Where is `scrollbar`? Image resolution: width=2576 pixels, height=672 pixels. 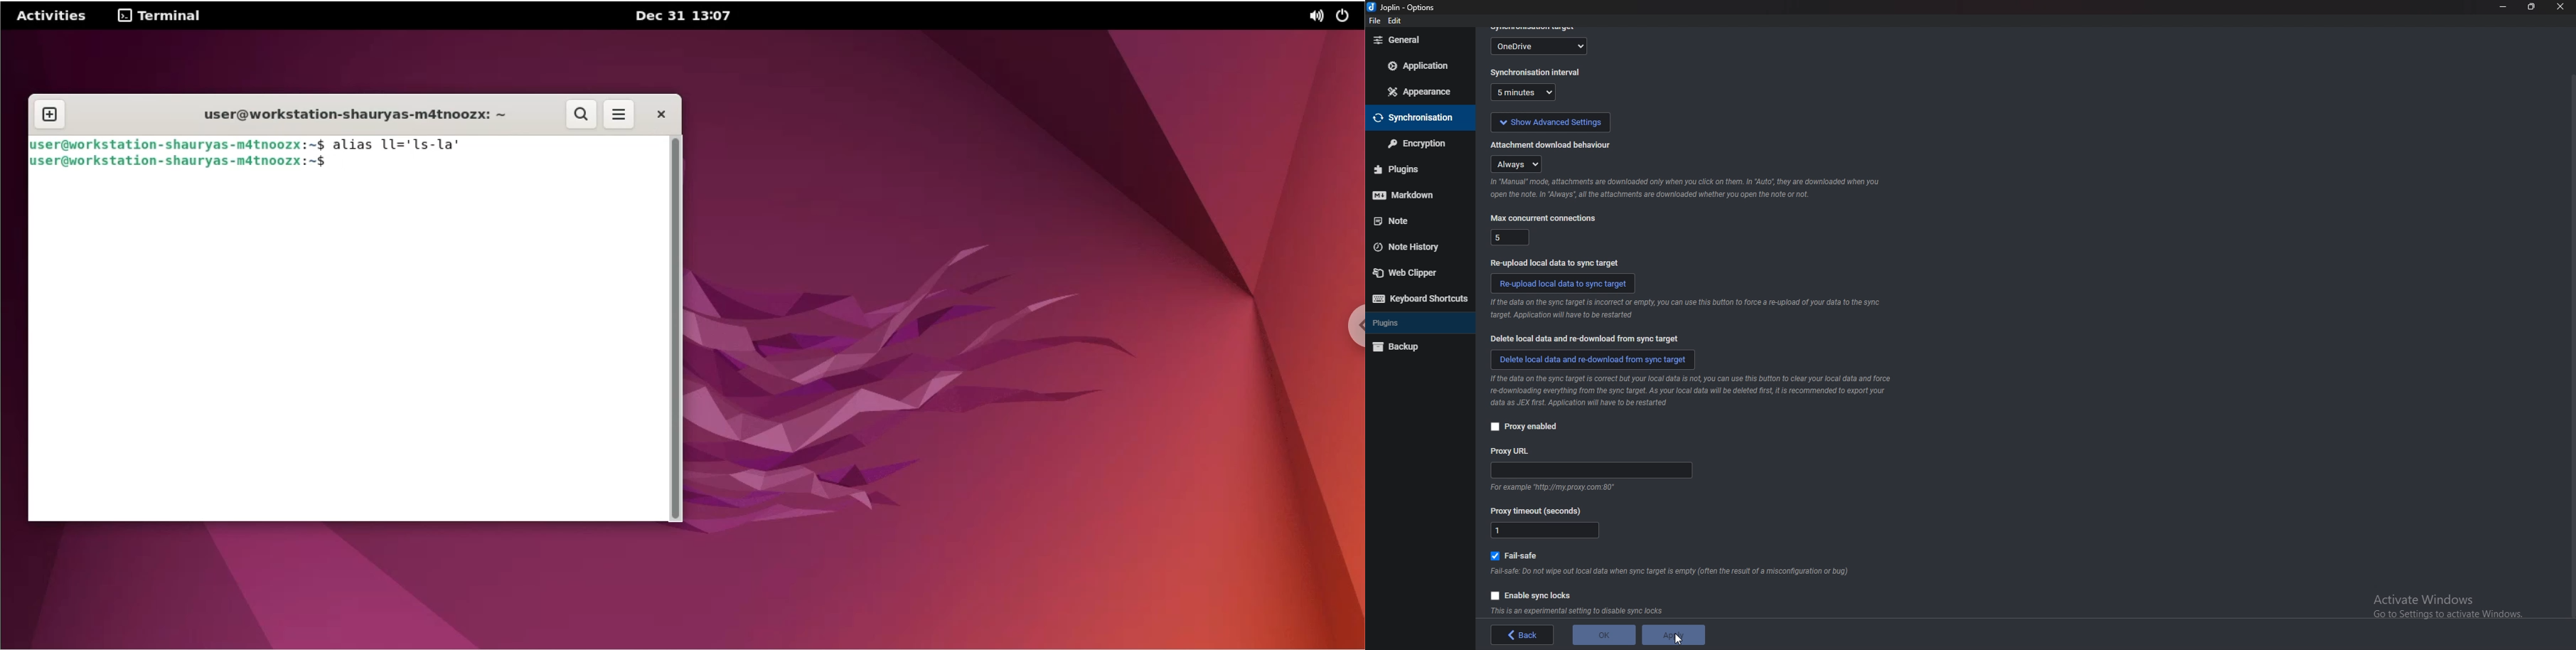
scrollbar is located at coordinates (680, 328).